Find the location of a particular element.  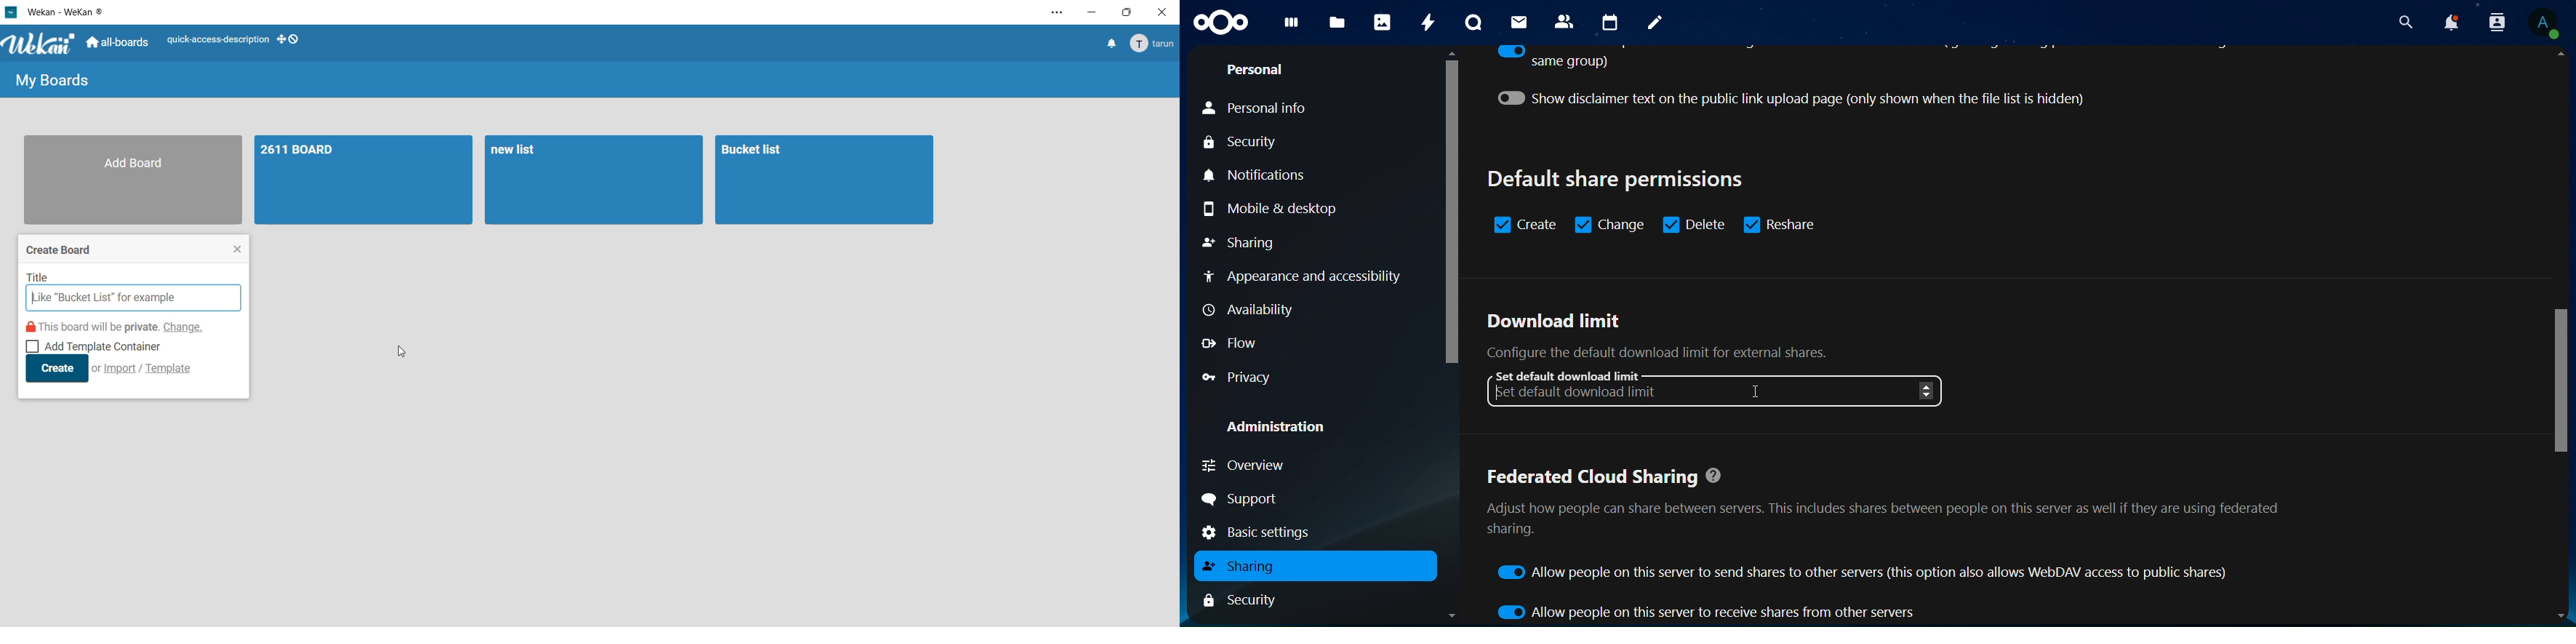

activity is located at coordinates (1427, 23).